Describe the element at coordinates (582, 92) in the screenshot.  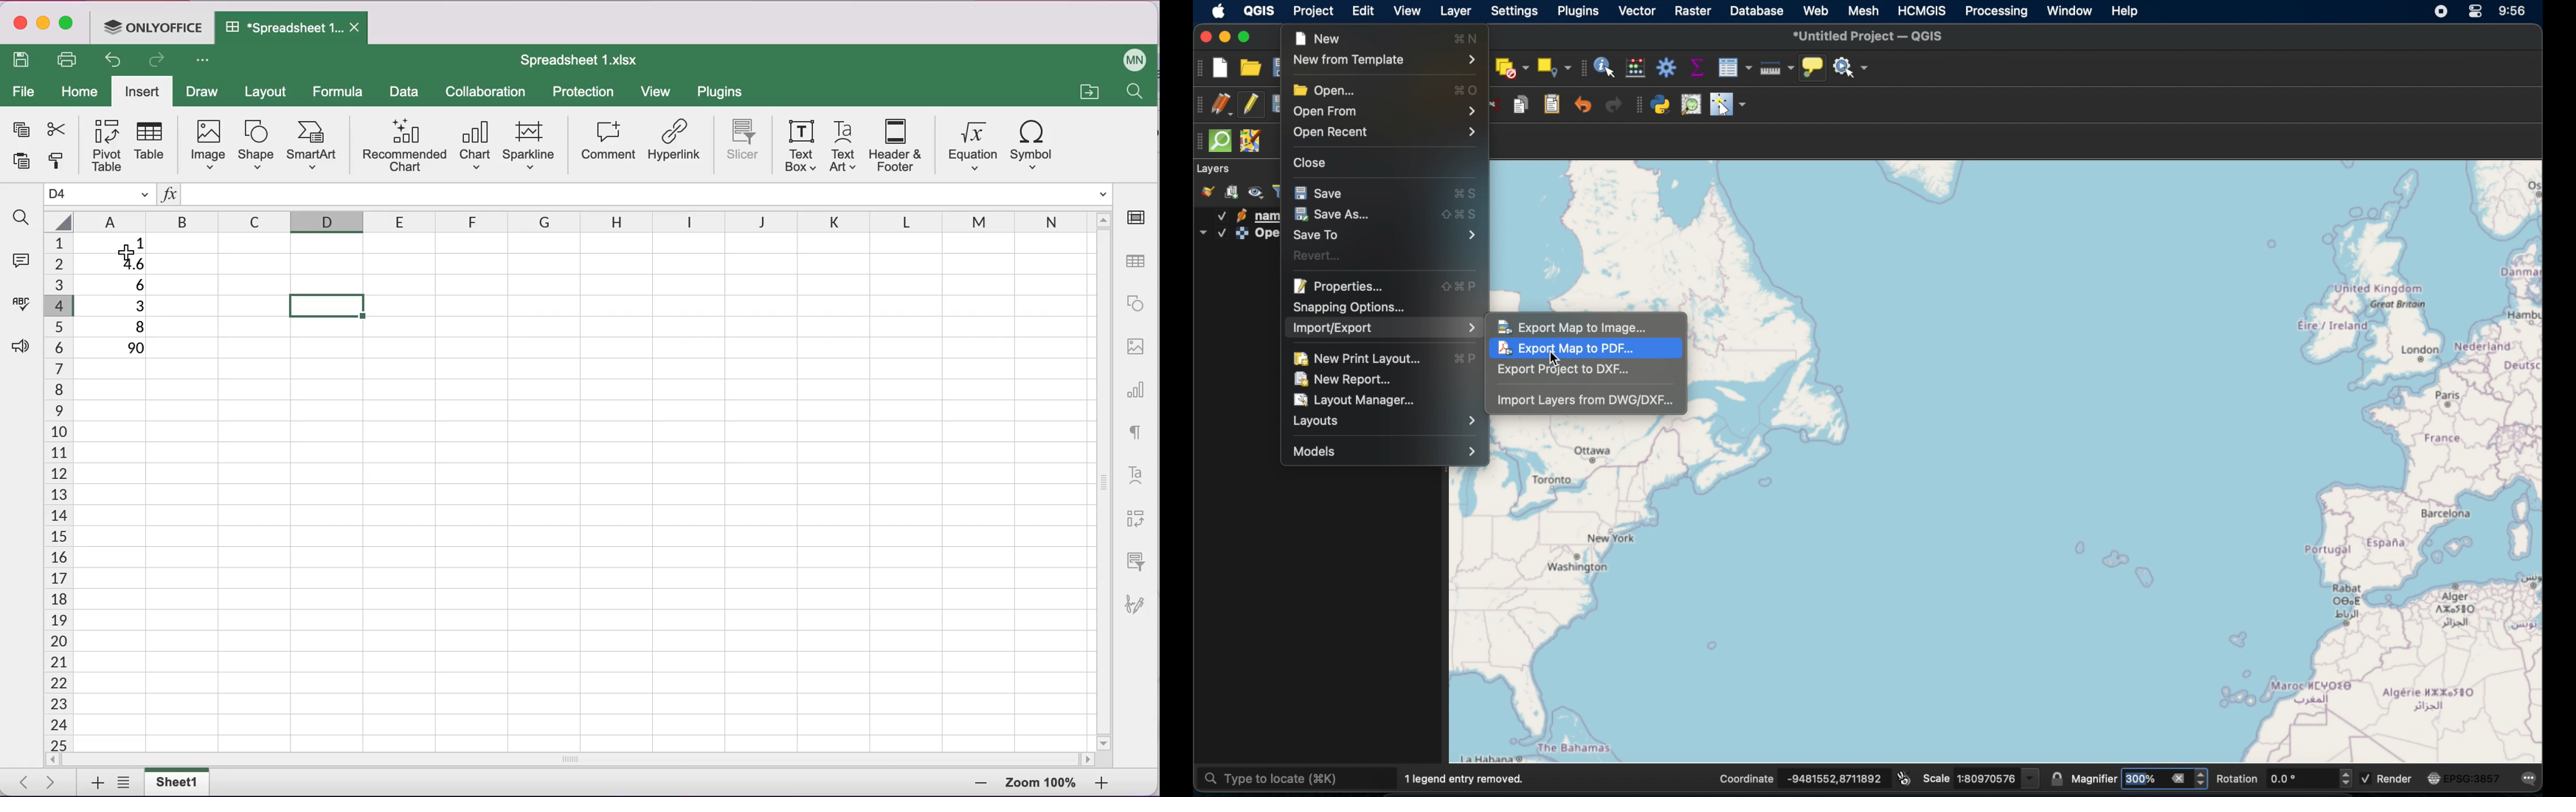
I see `protection` at that location.